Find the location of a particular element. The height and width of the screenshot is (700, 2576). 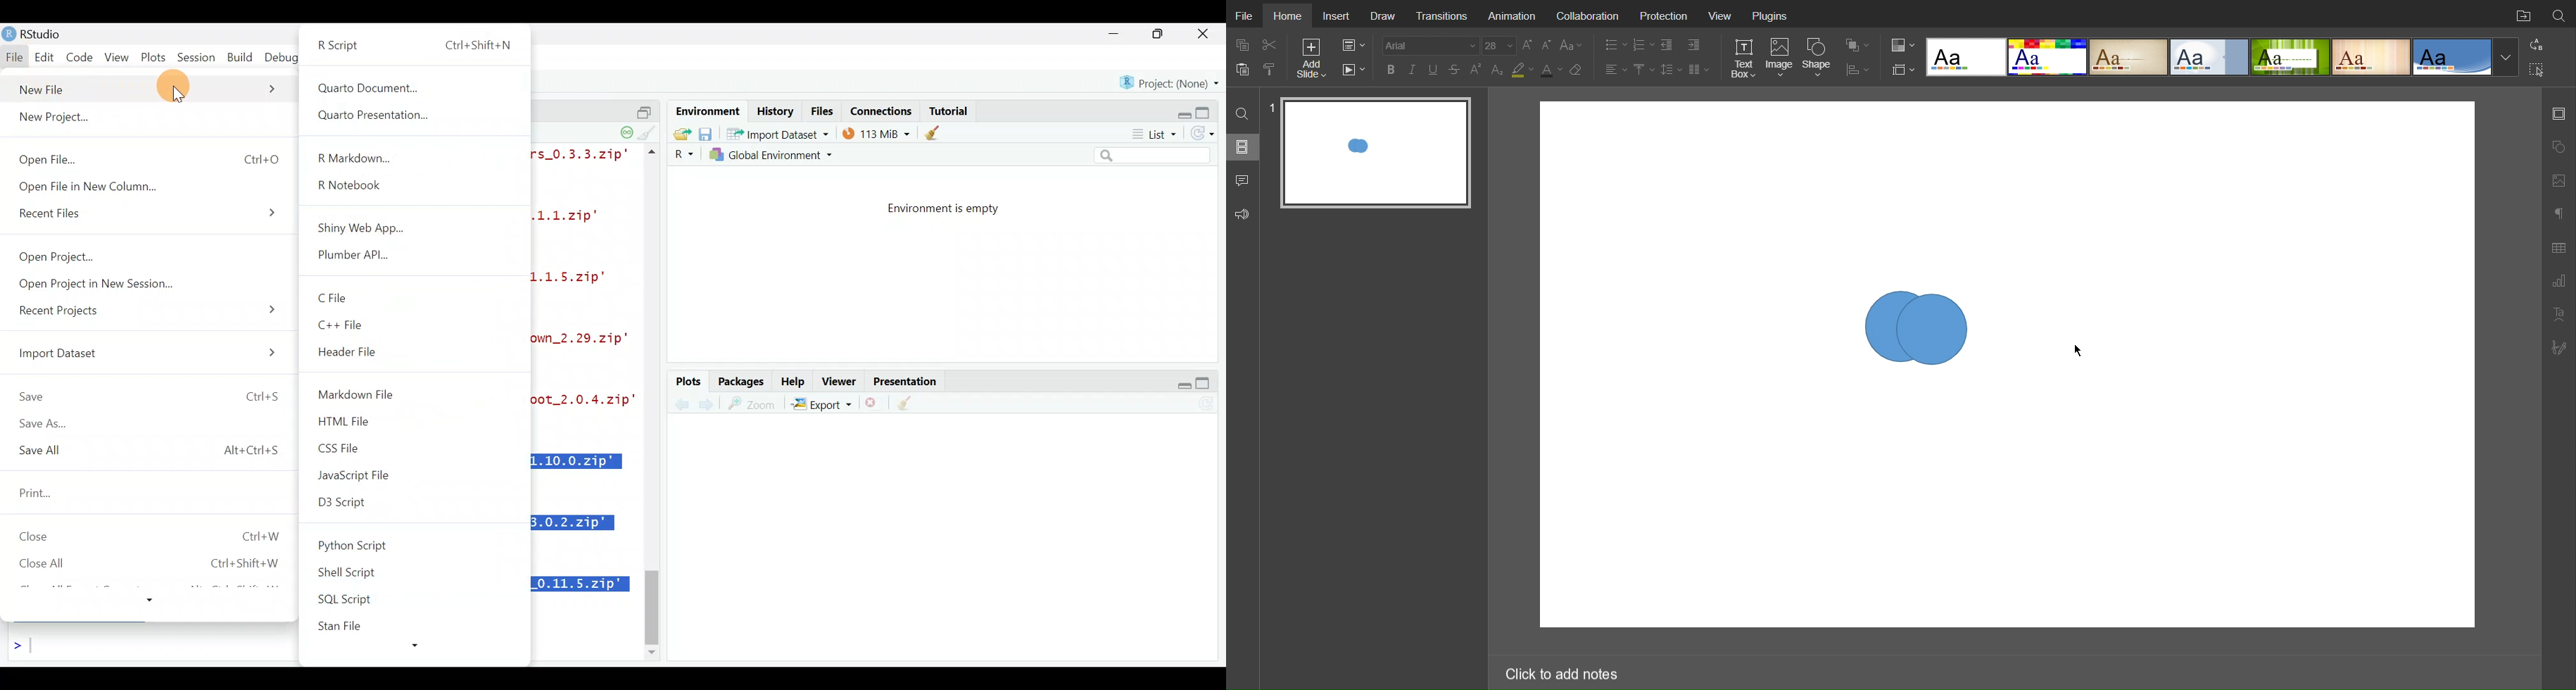

Connections is located at coordinates (882, 110).